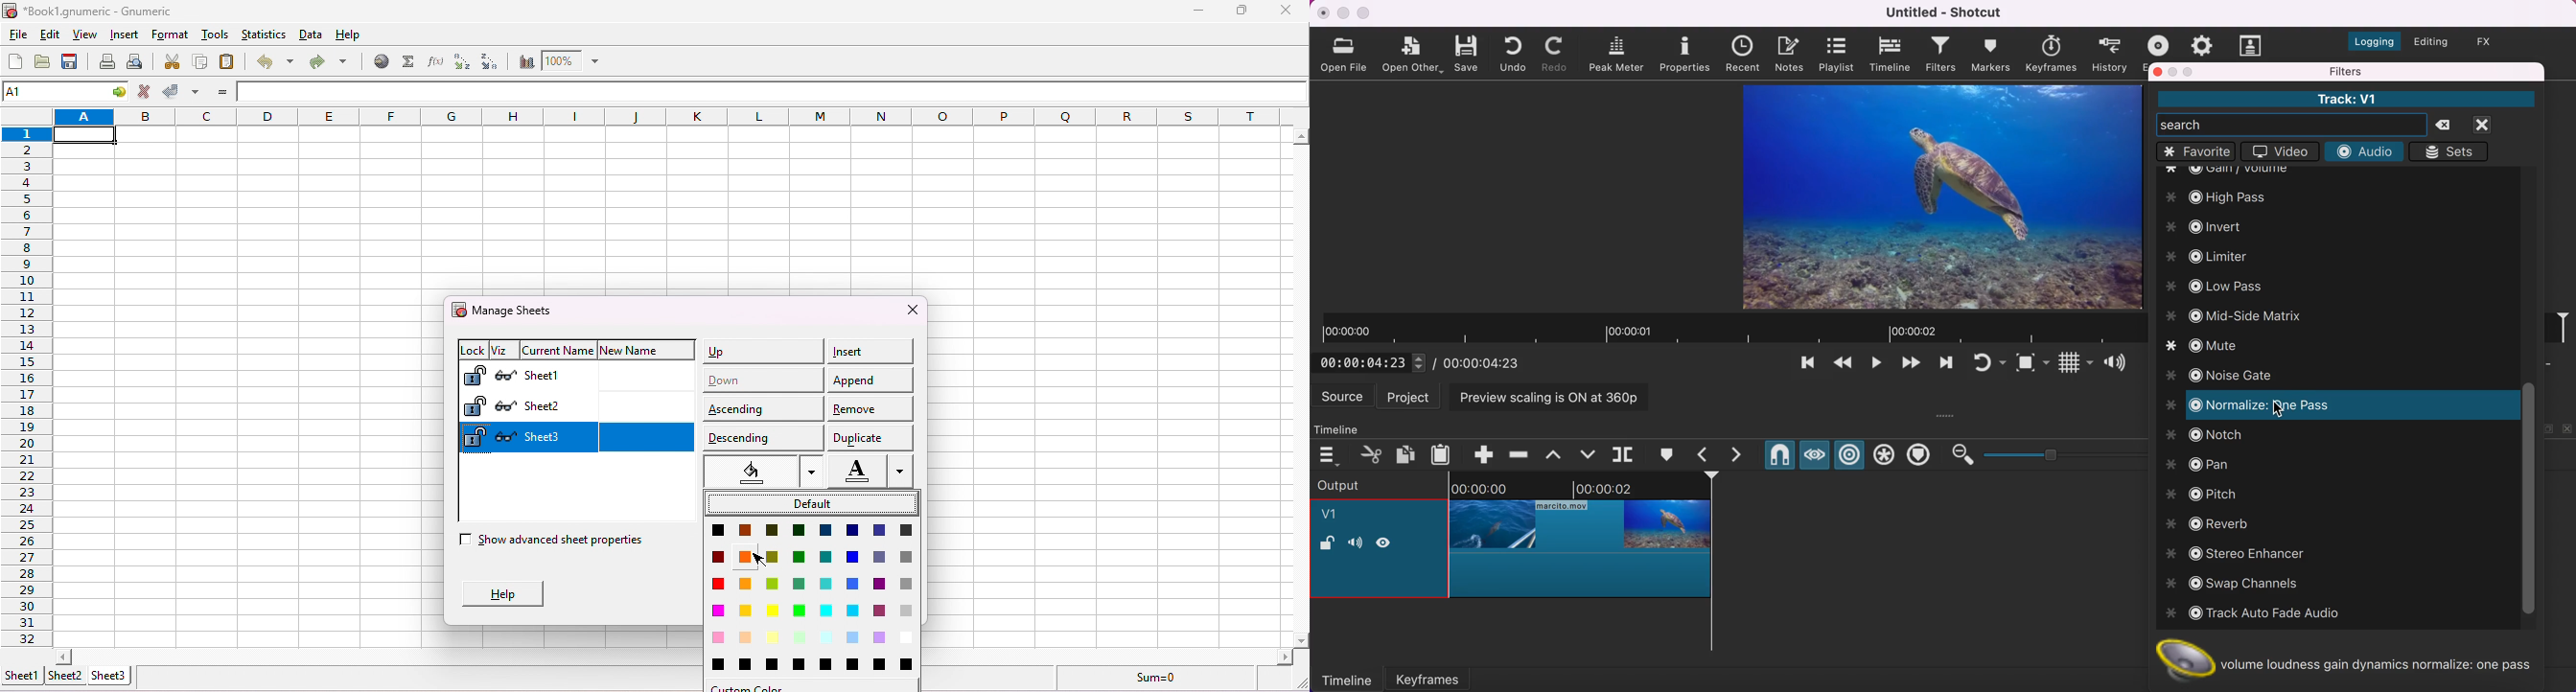  I want to click on recent, so click(1746, 54).